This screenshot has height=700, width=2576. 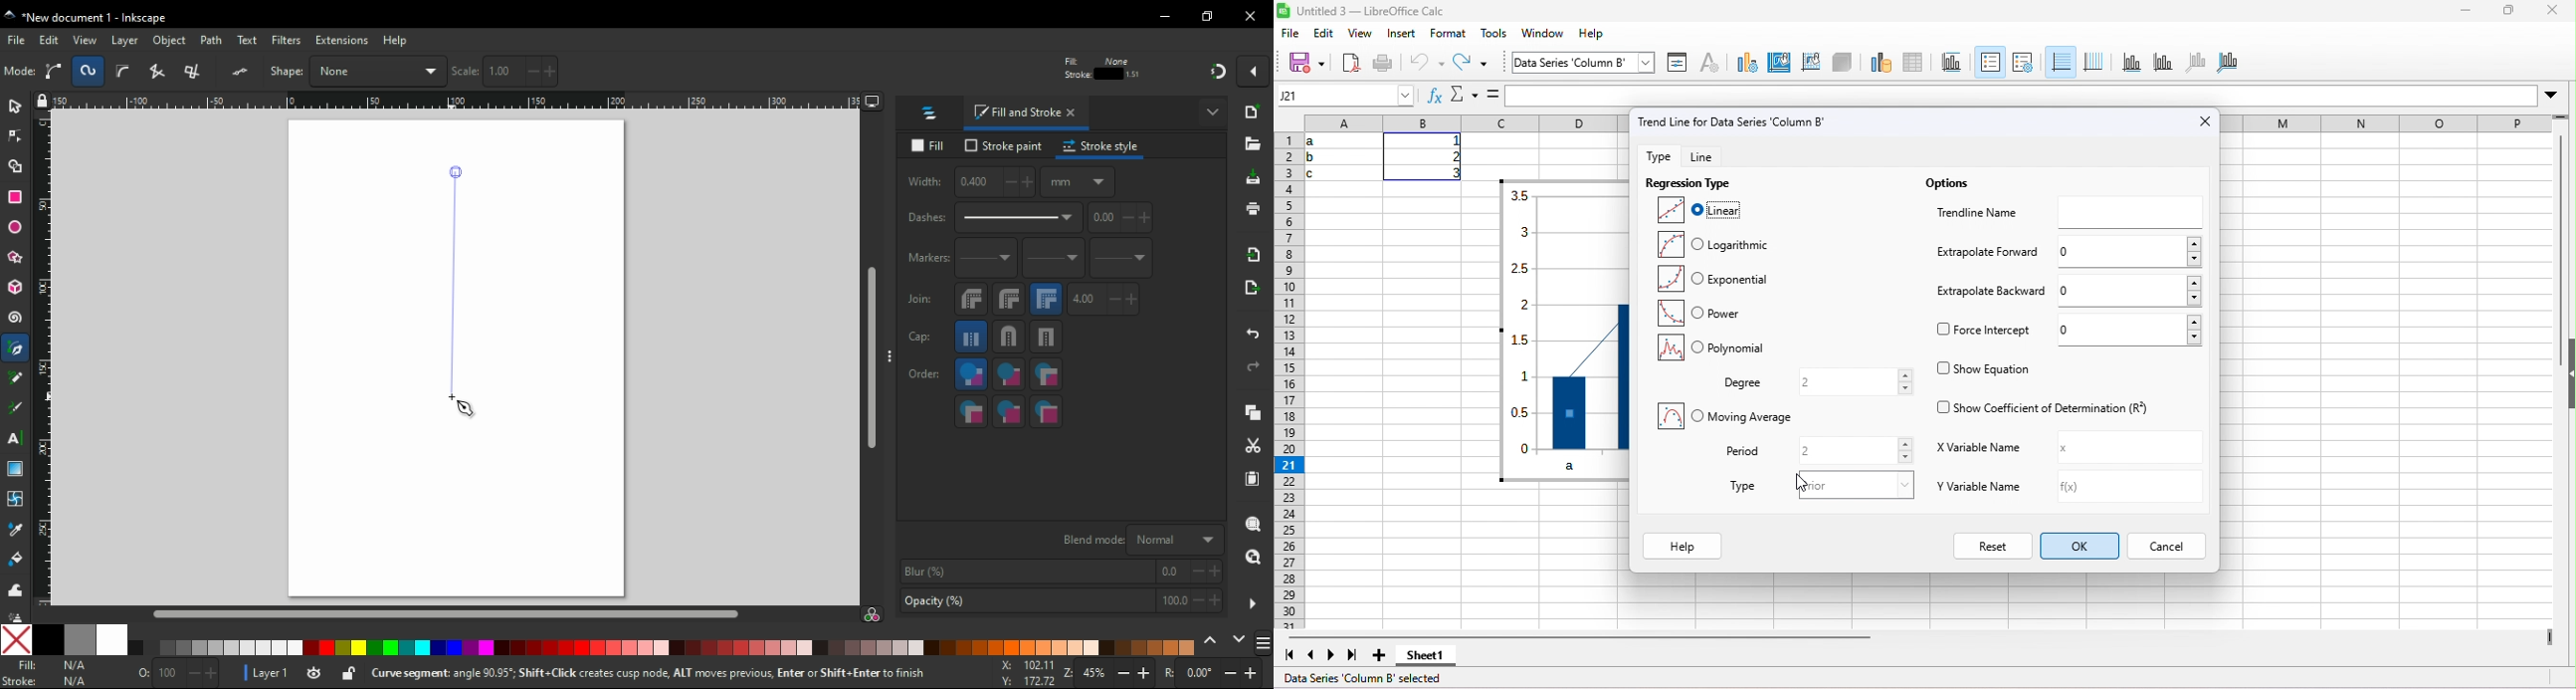 I want to click on object, so click(x=172, y=41).